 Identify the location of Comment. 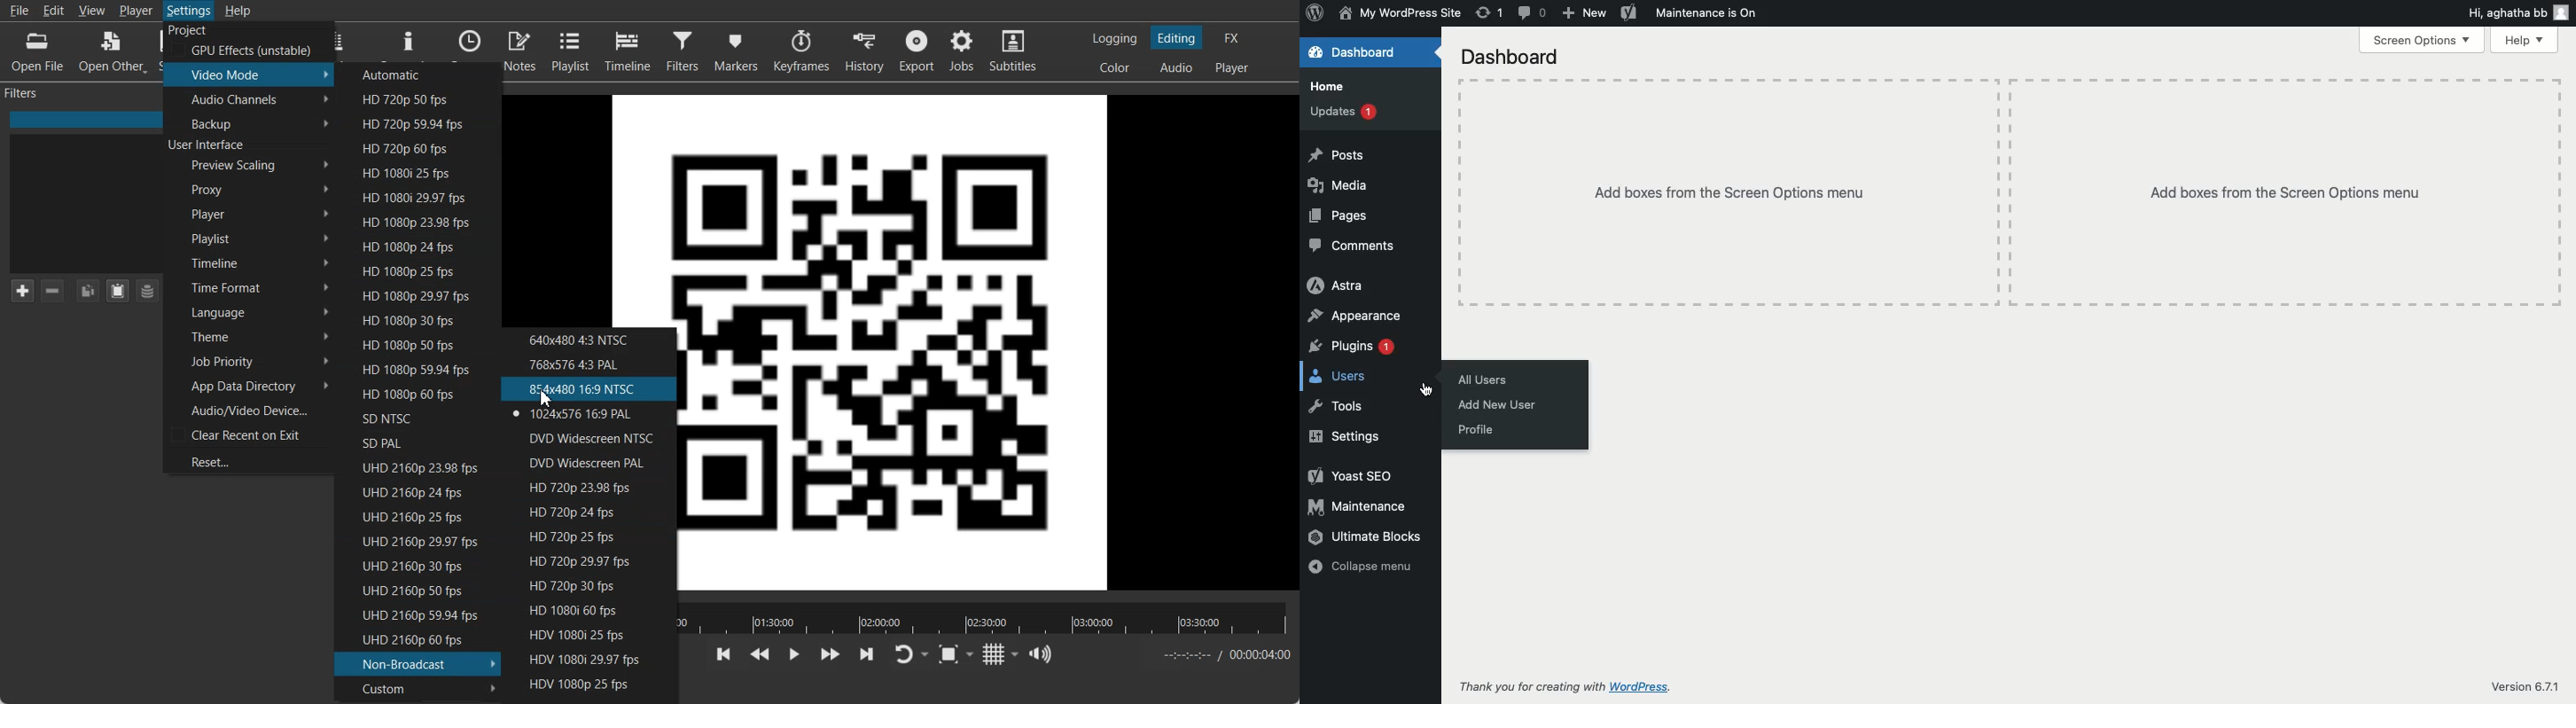
(1534, 12).